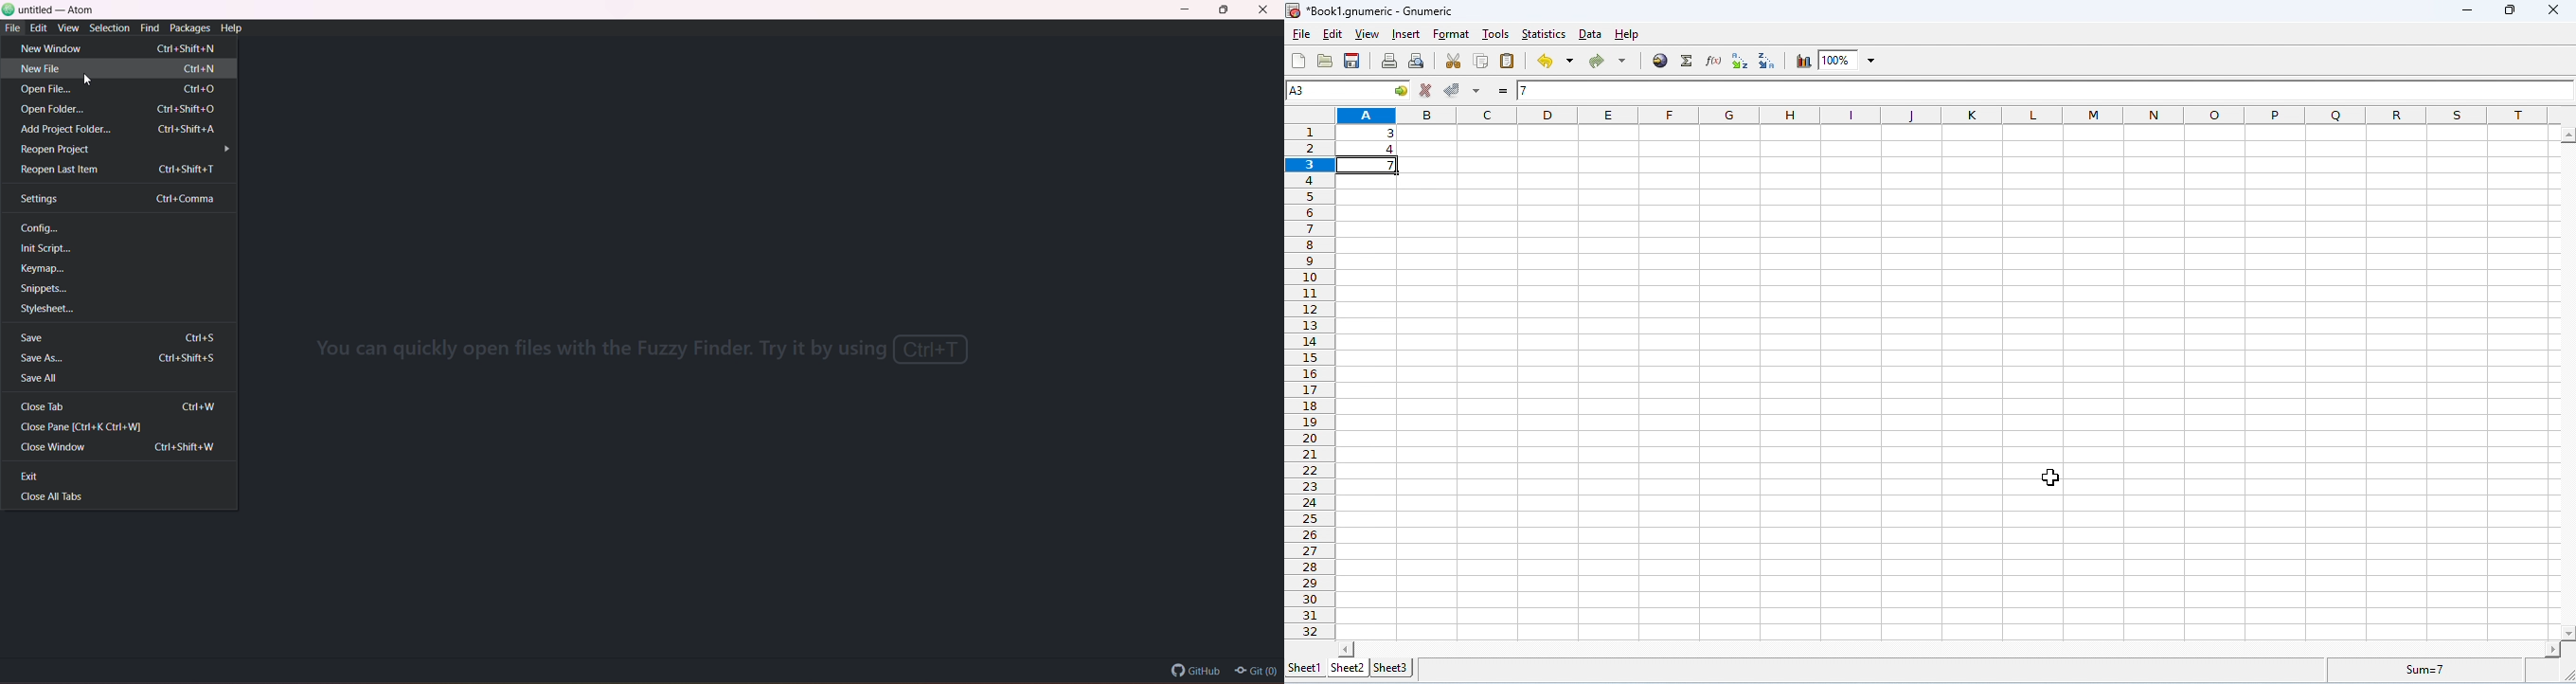 The image size is (2576, 700). I want to click on chart, so click(1801, 61).